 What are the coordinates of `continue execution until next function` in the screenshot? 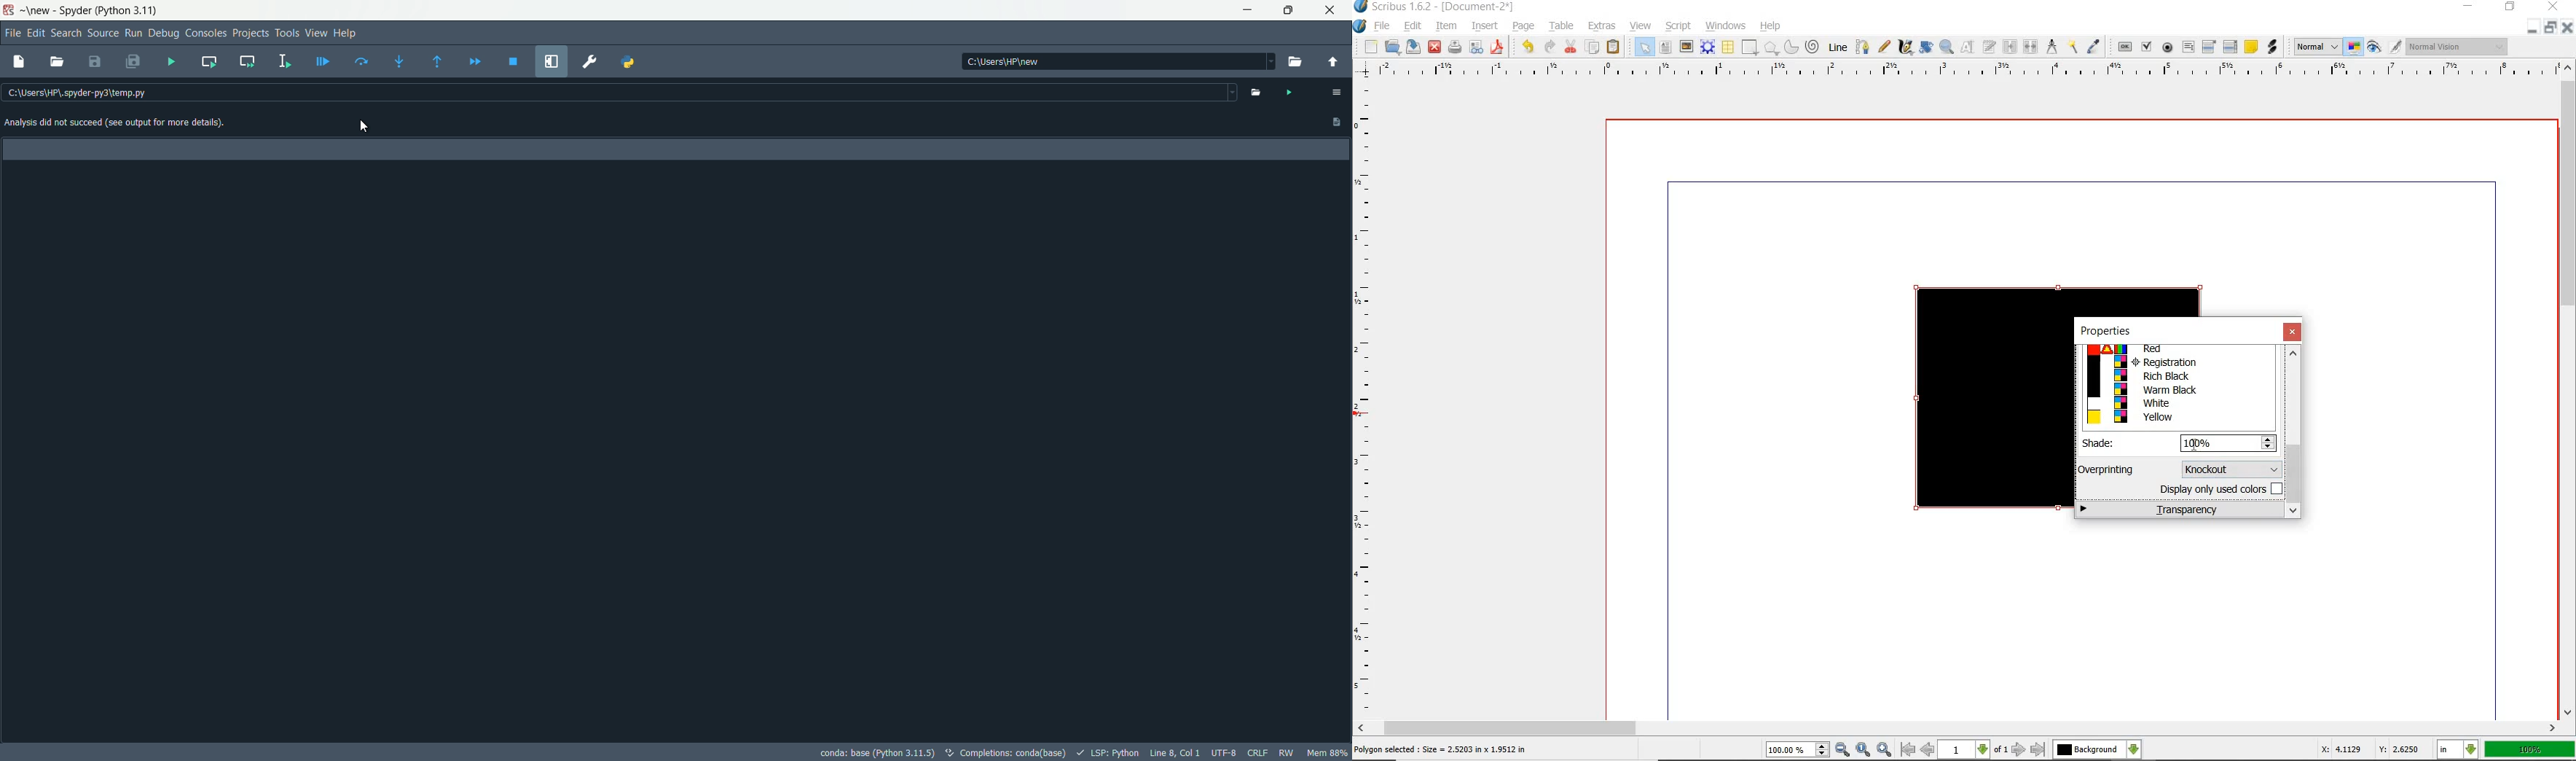 It's located at (439, 62).